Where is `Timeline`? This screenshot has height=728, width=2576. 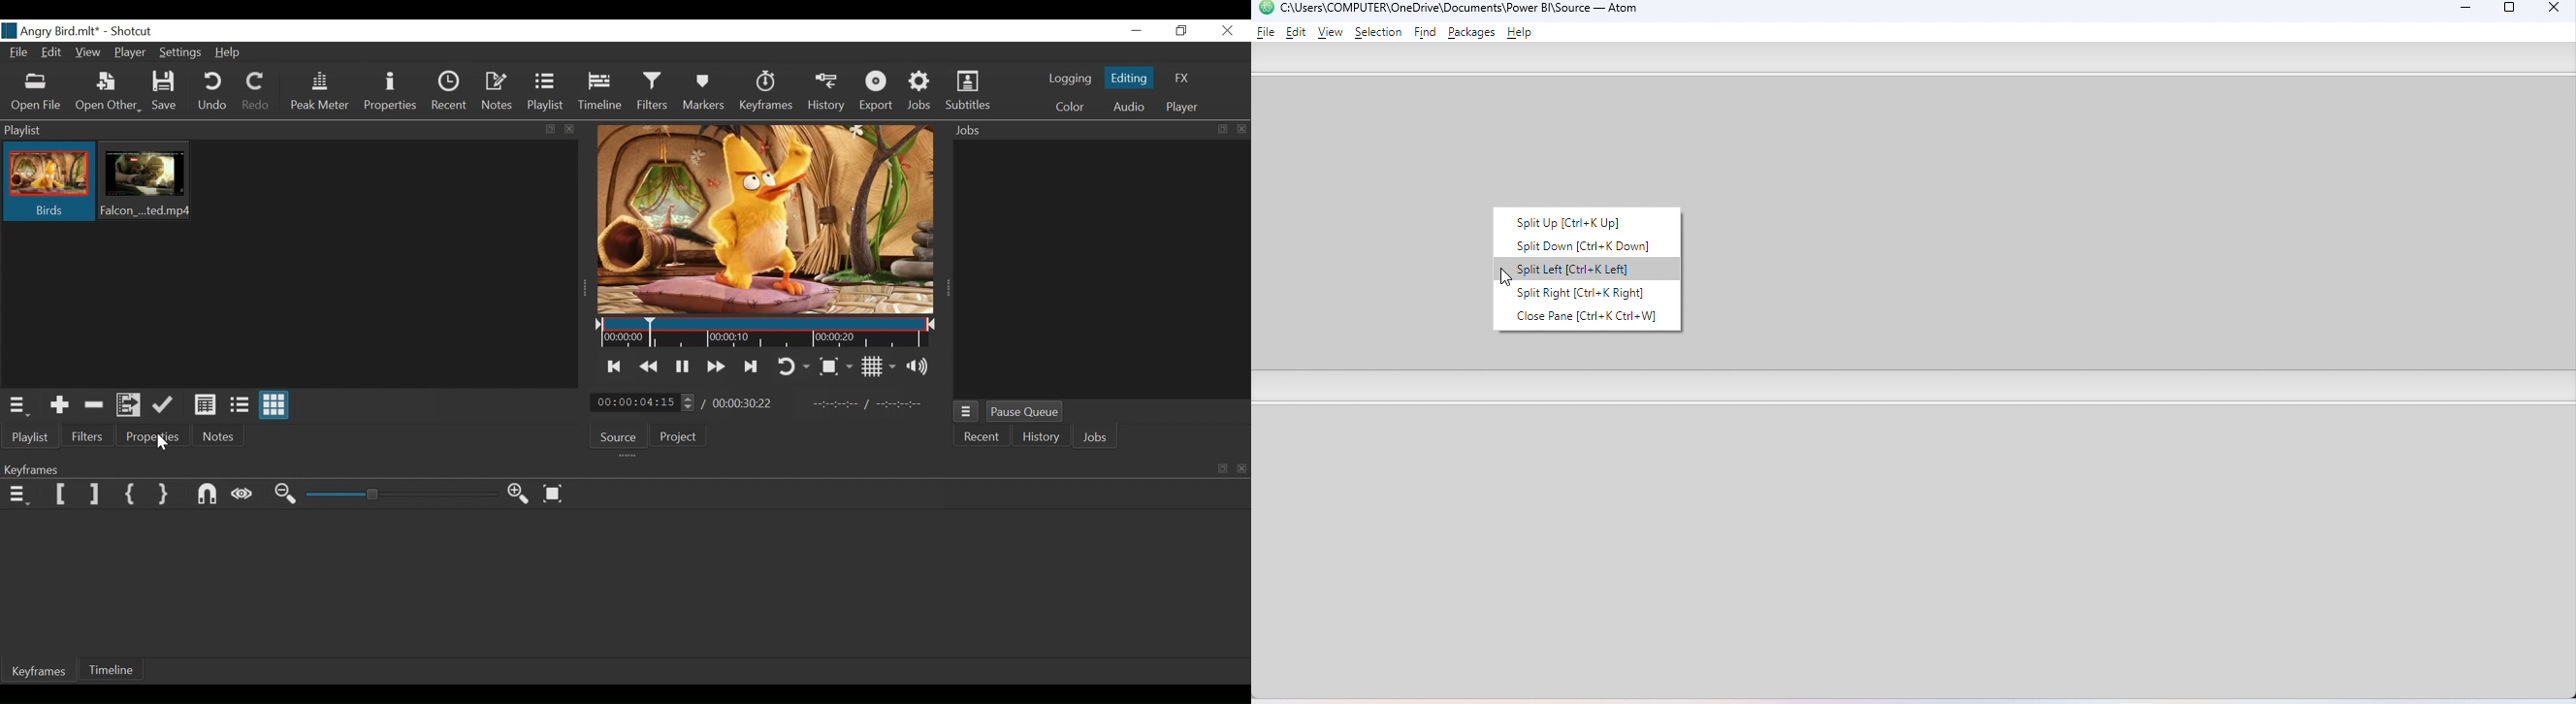 Timeline is located at coordinates (113, 671).